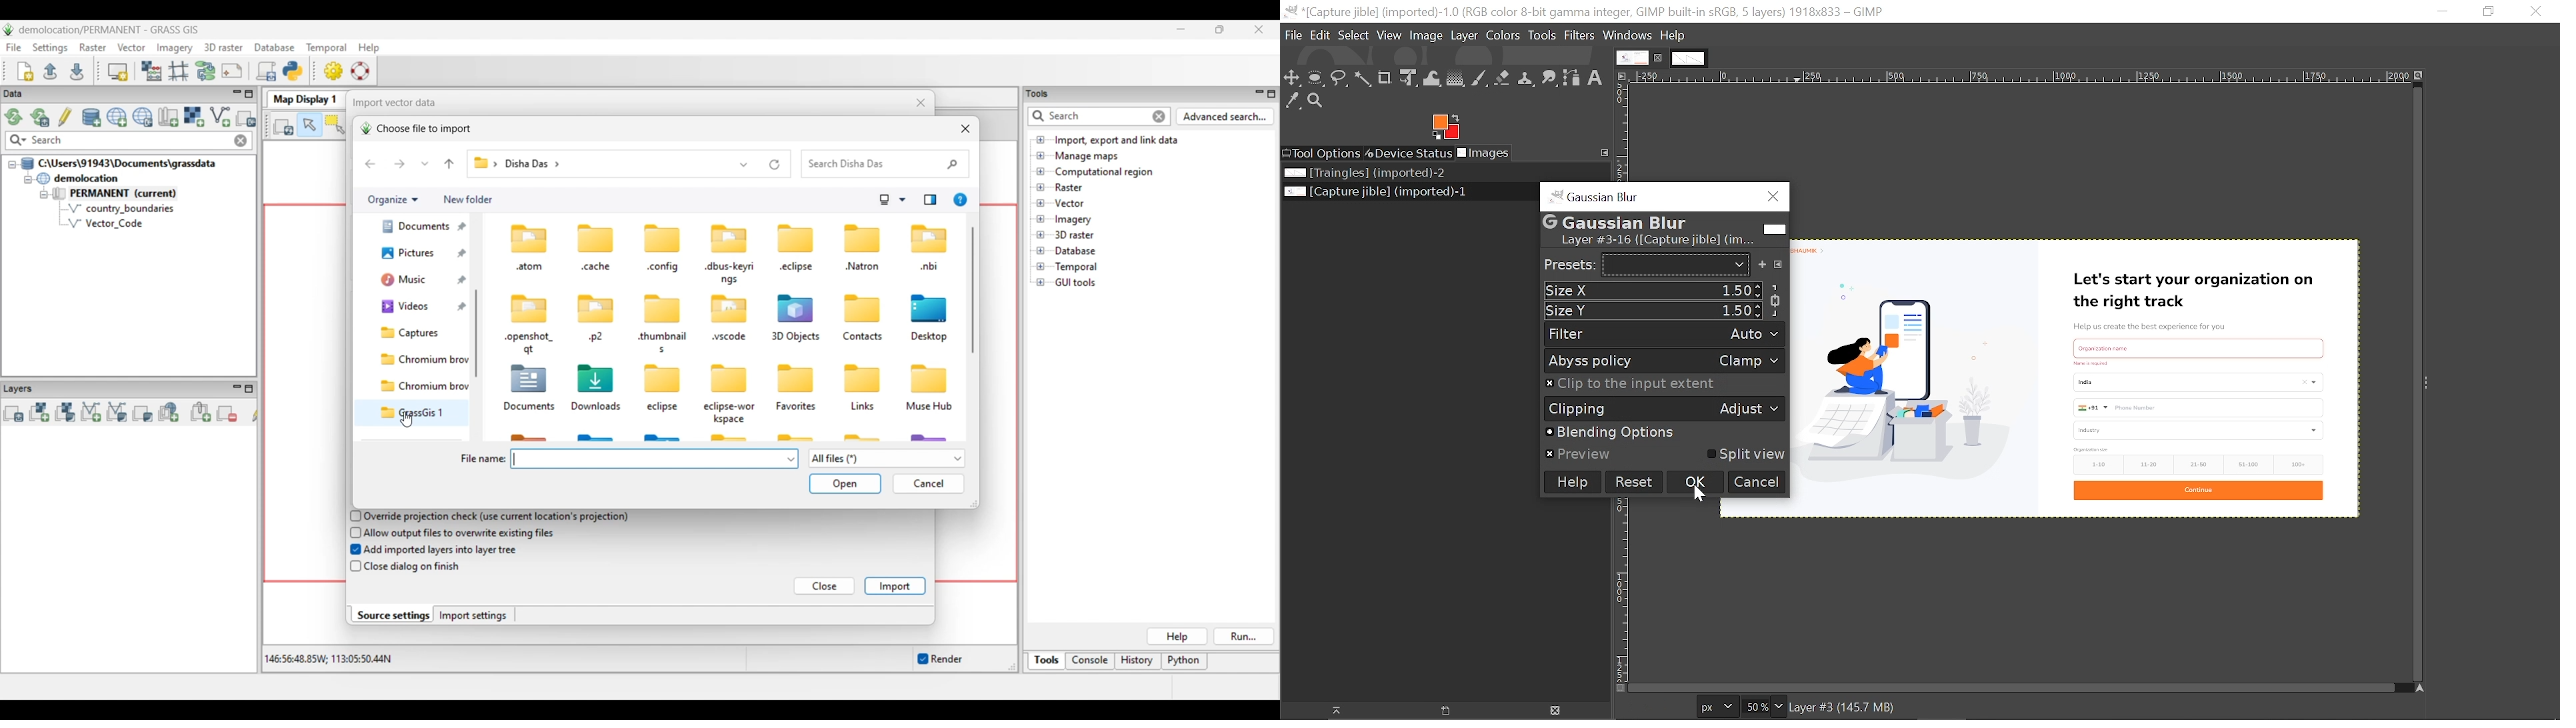  I want to click on View, so click(1390, 36).